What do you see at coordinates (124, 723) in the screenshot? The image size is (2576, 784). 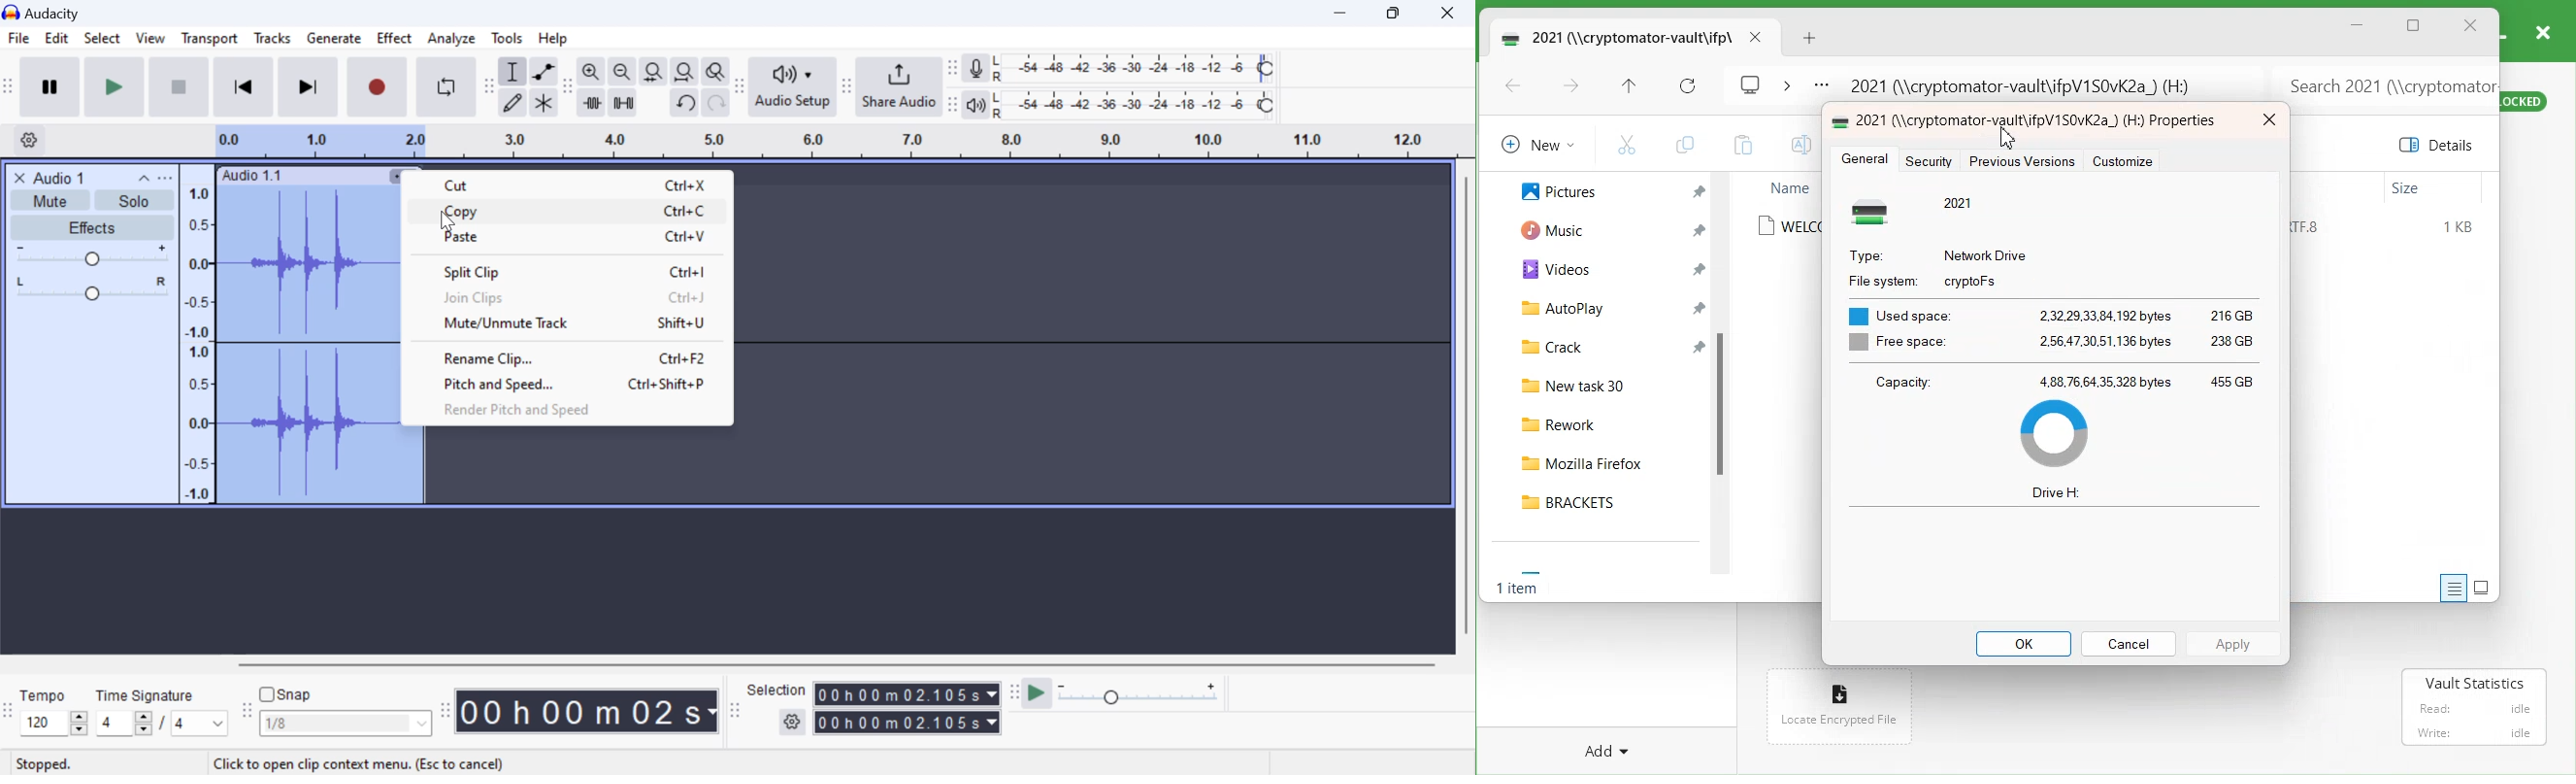 I see `increase or decrease time signature` at bounding box center [124, 723].